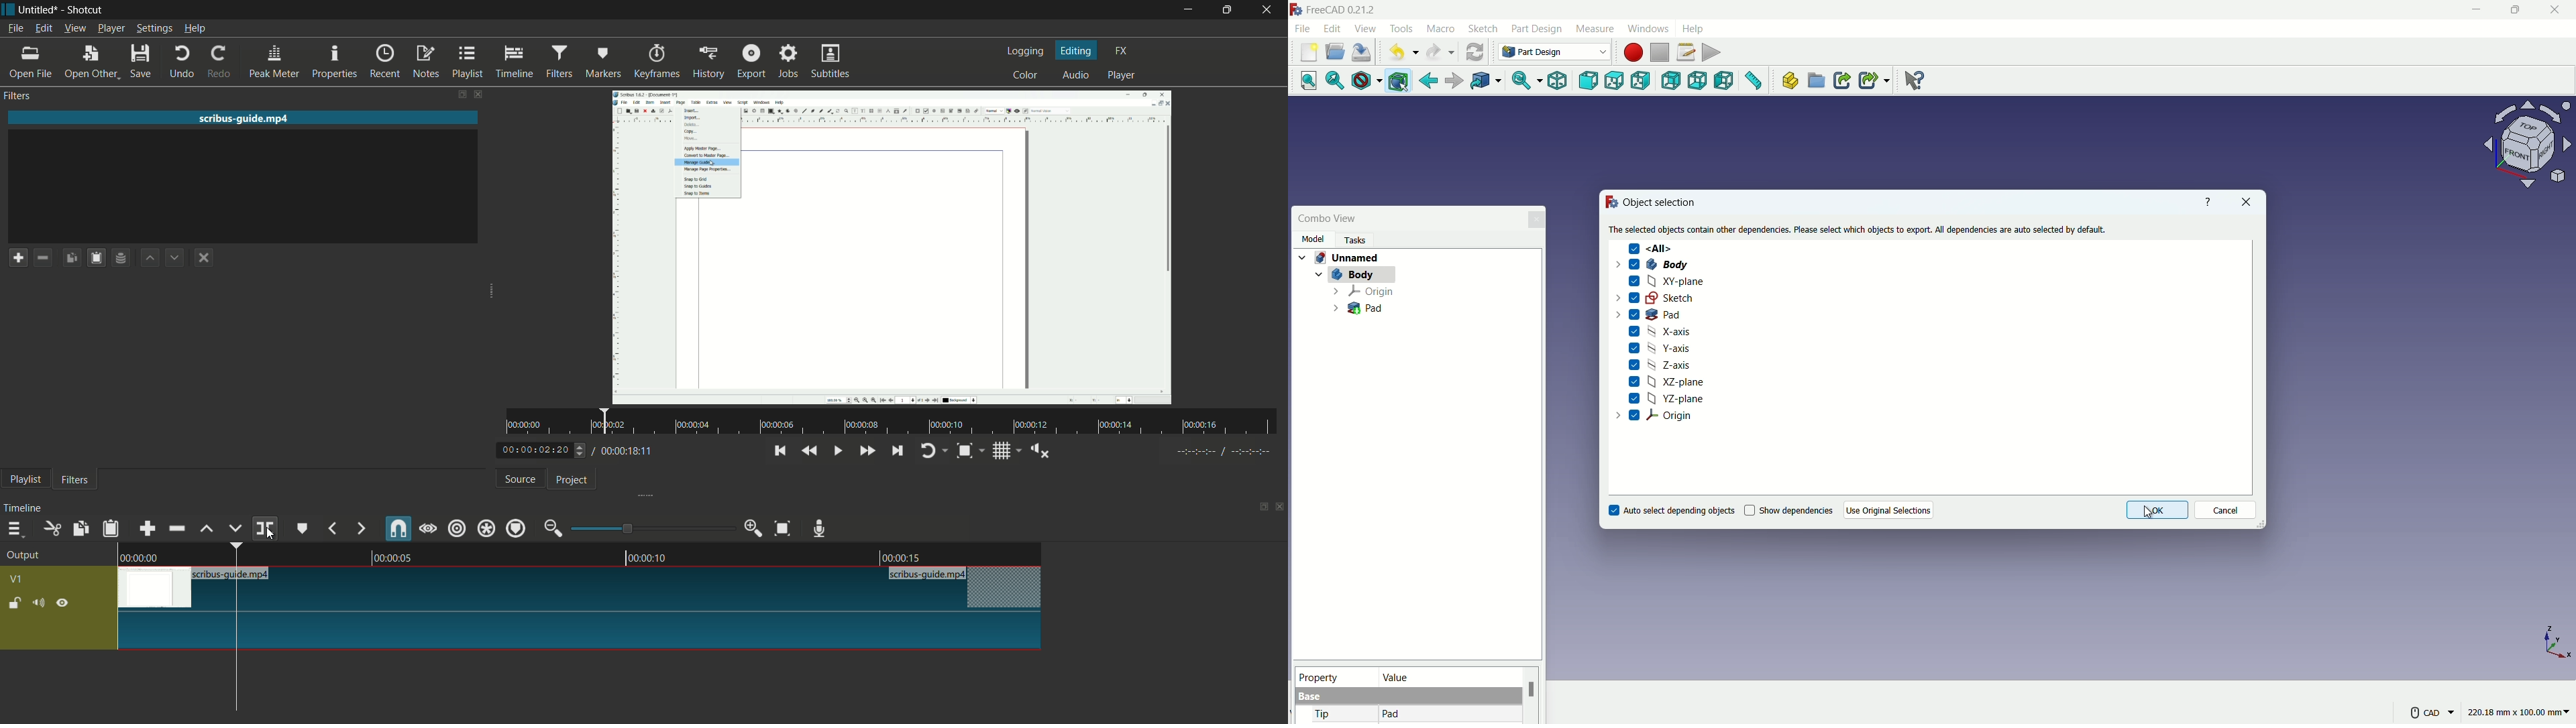  I want to click on split at playhead, so click(265, 528).